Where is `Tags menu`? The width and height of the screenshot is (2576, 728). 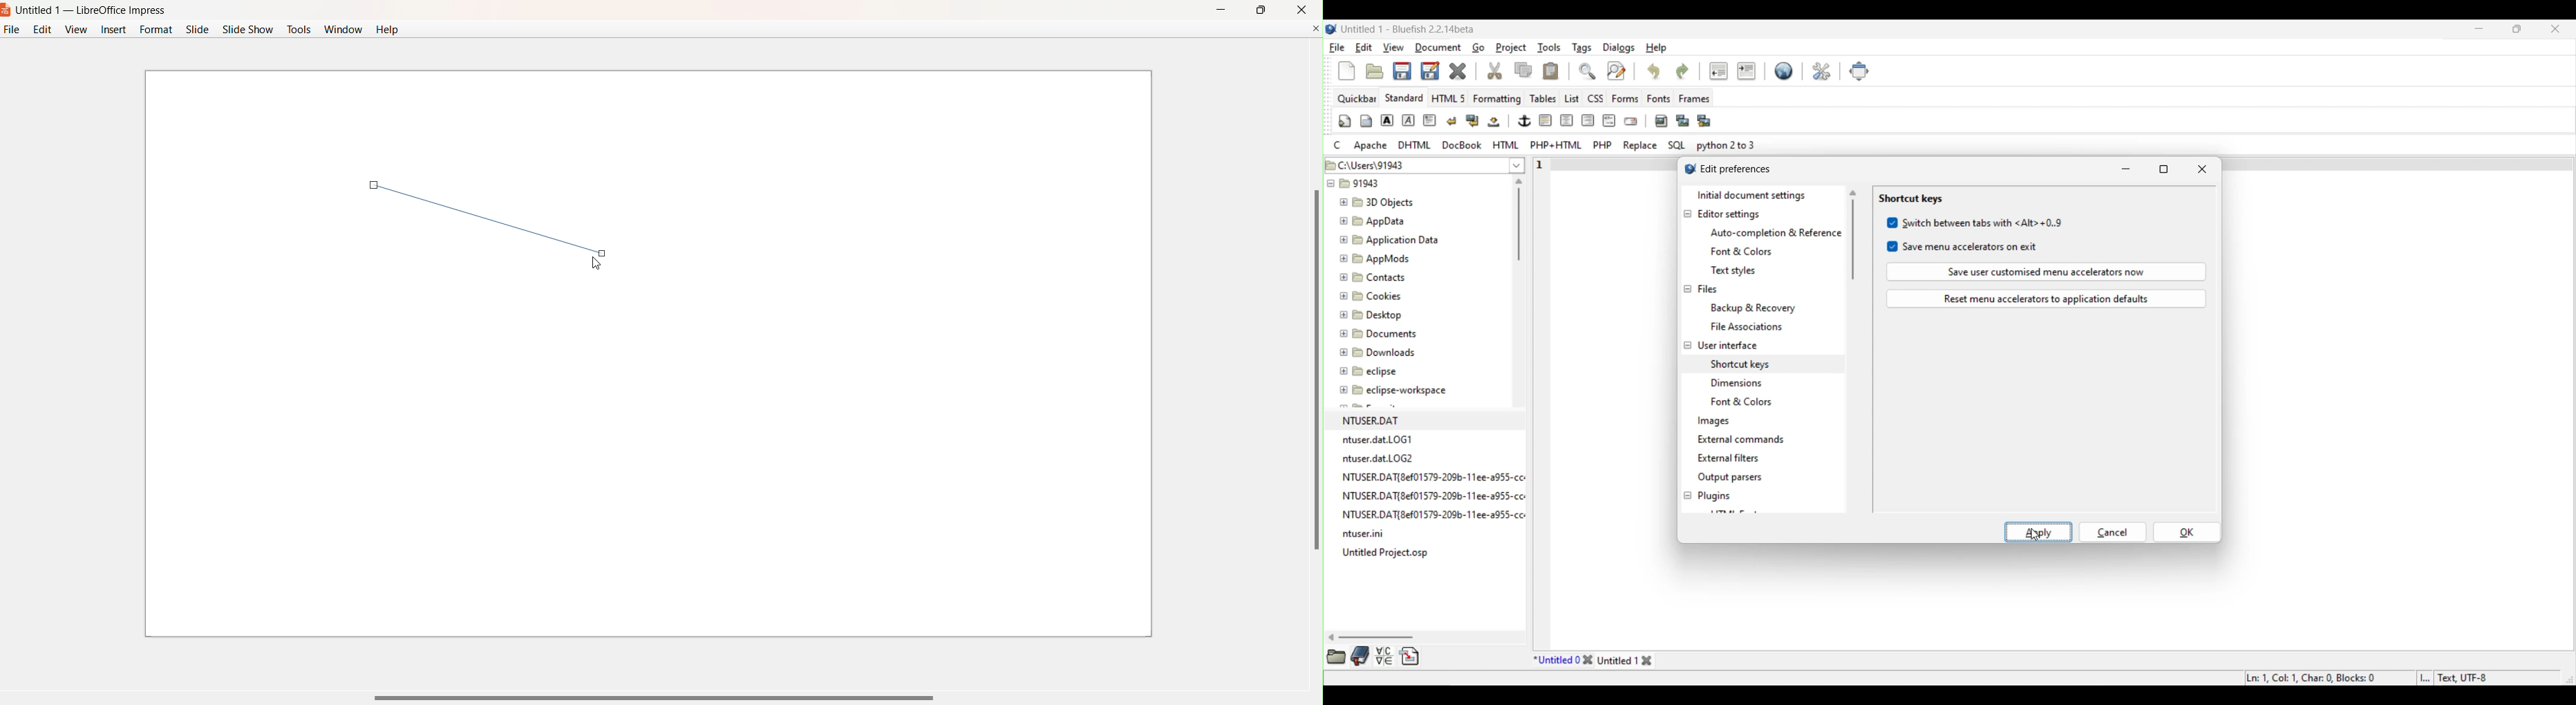 Tags menu is located at coordinates (1581, 48).